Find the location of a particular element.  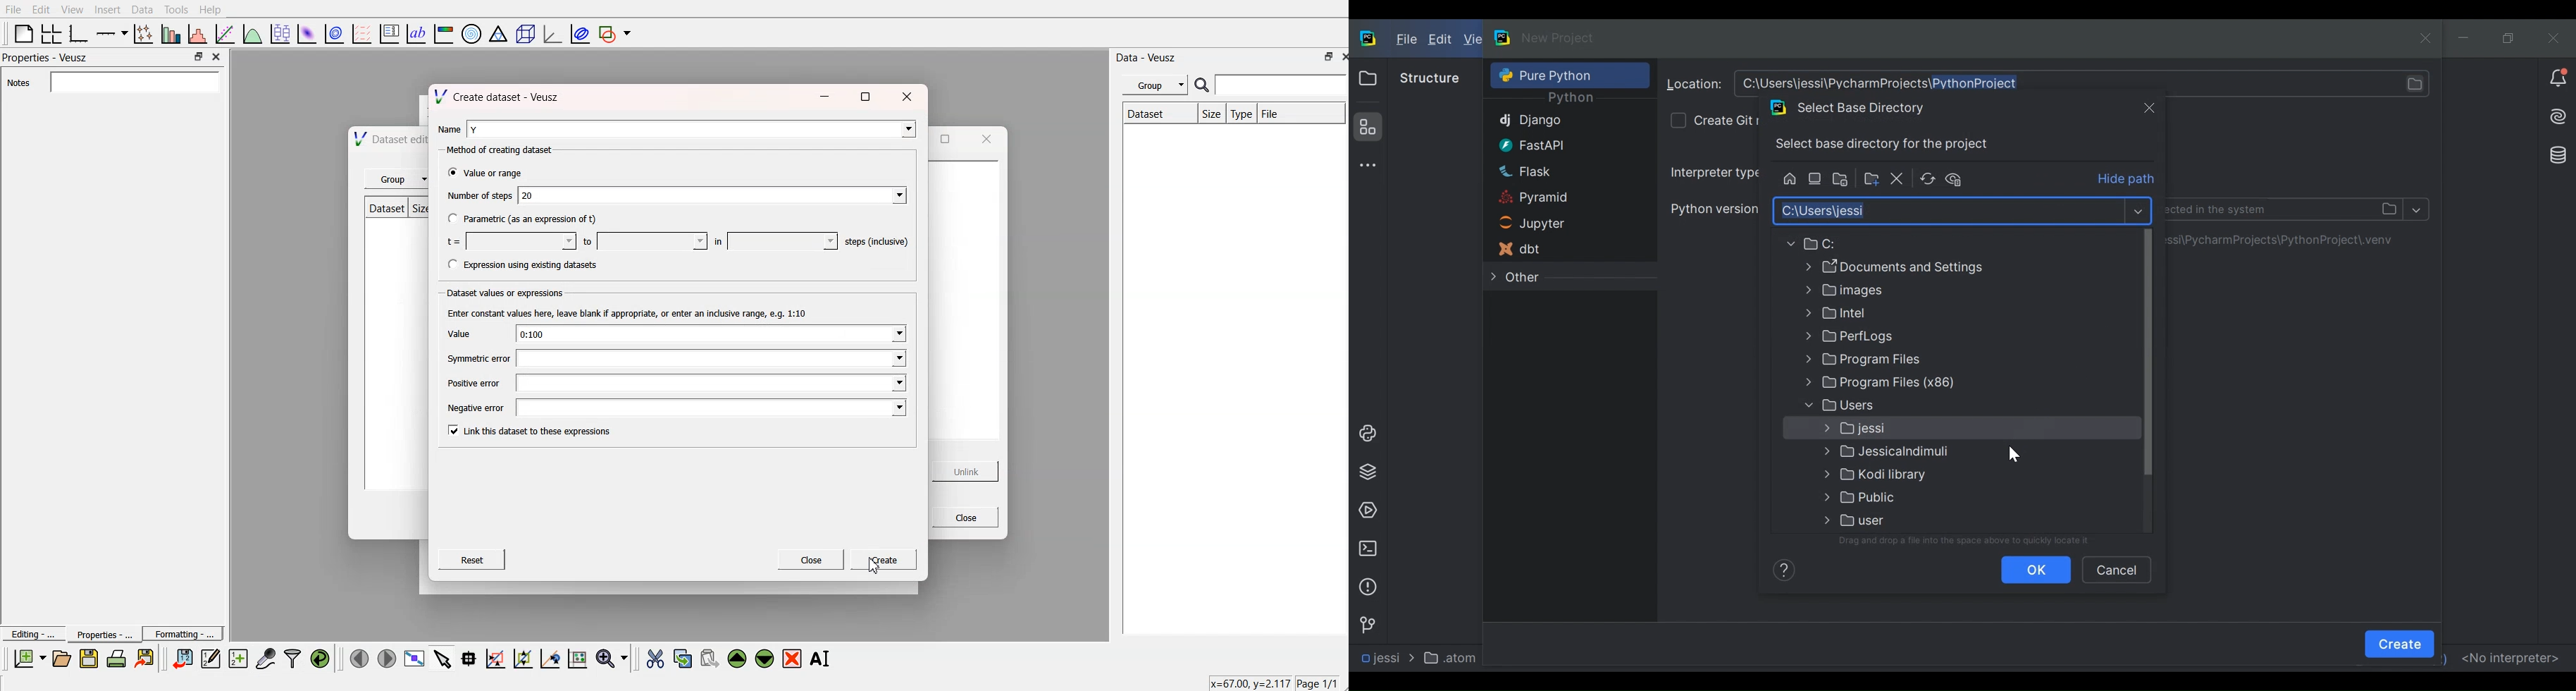

Desktop Directory is located at coordinates (1816, 179).